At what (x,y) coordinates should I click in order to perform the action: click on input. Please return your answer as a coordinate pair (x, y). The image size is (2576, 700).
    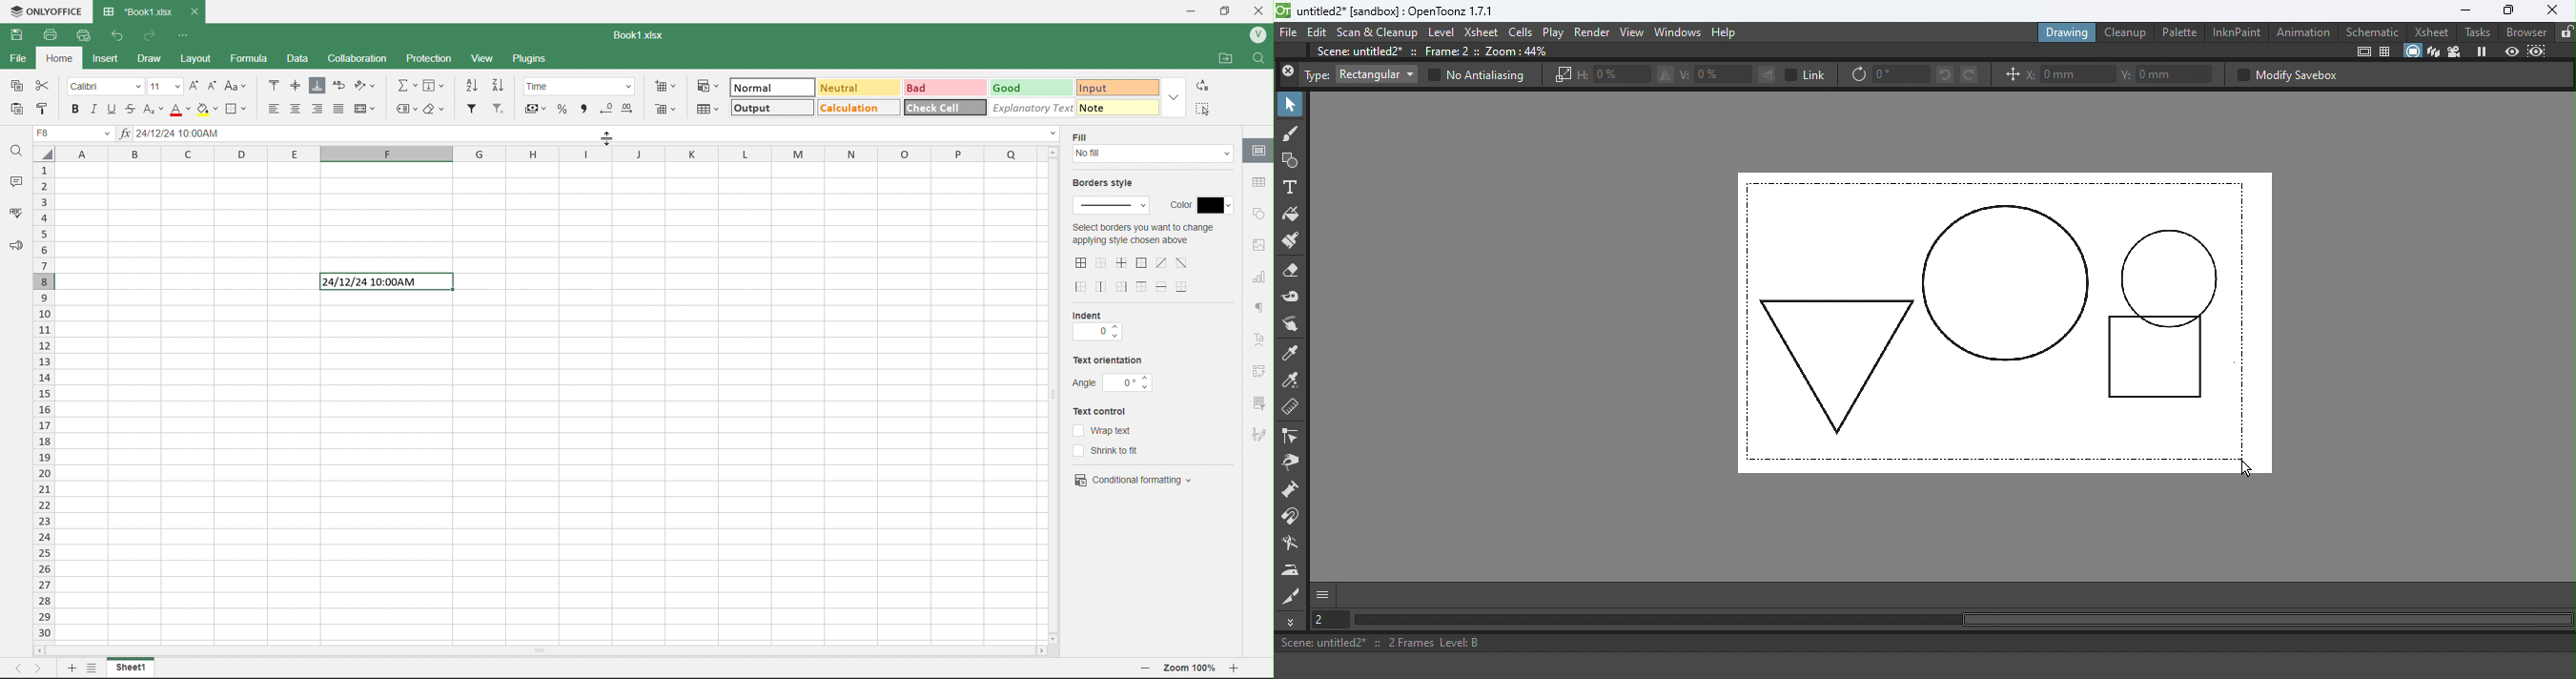
    Looking at the image, I should click on (1103, 86).